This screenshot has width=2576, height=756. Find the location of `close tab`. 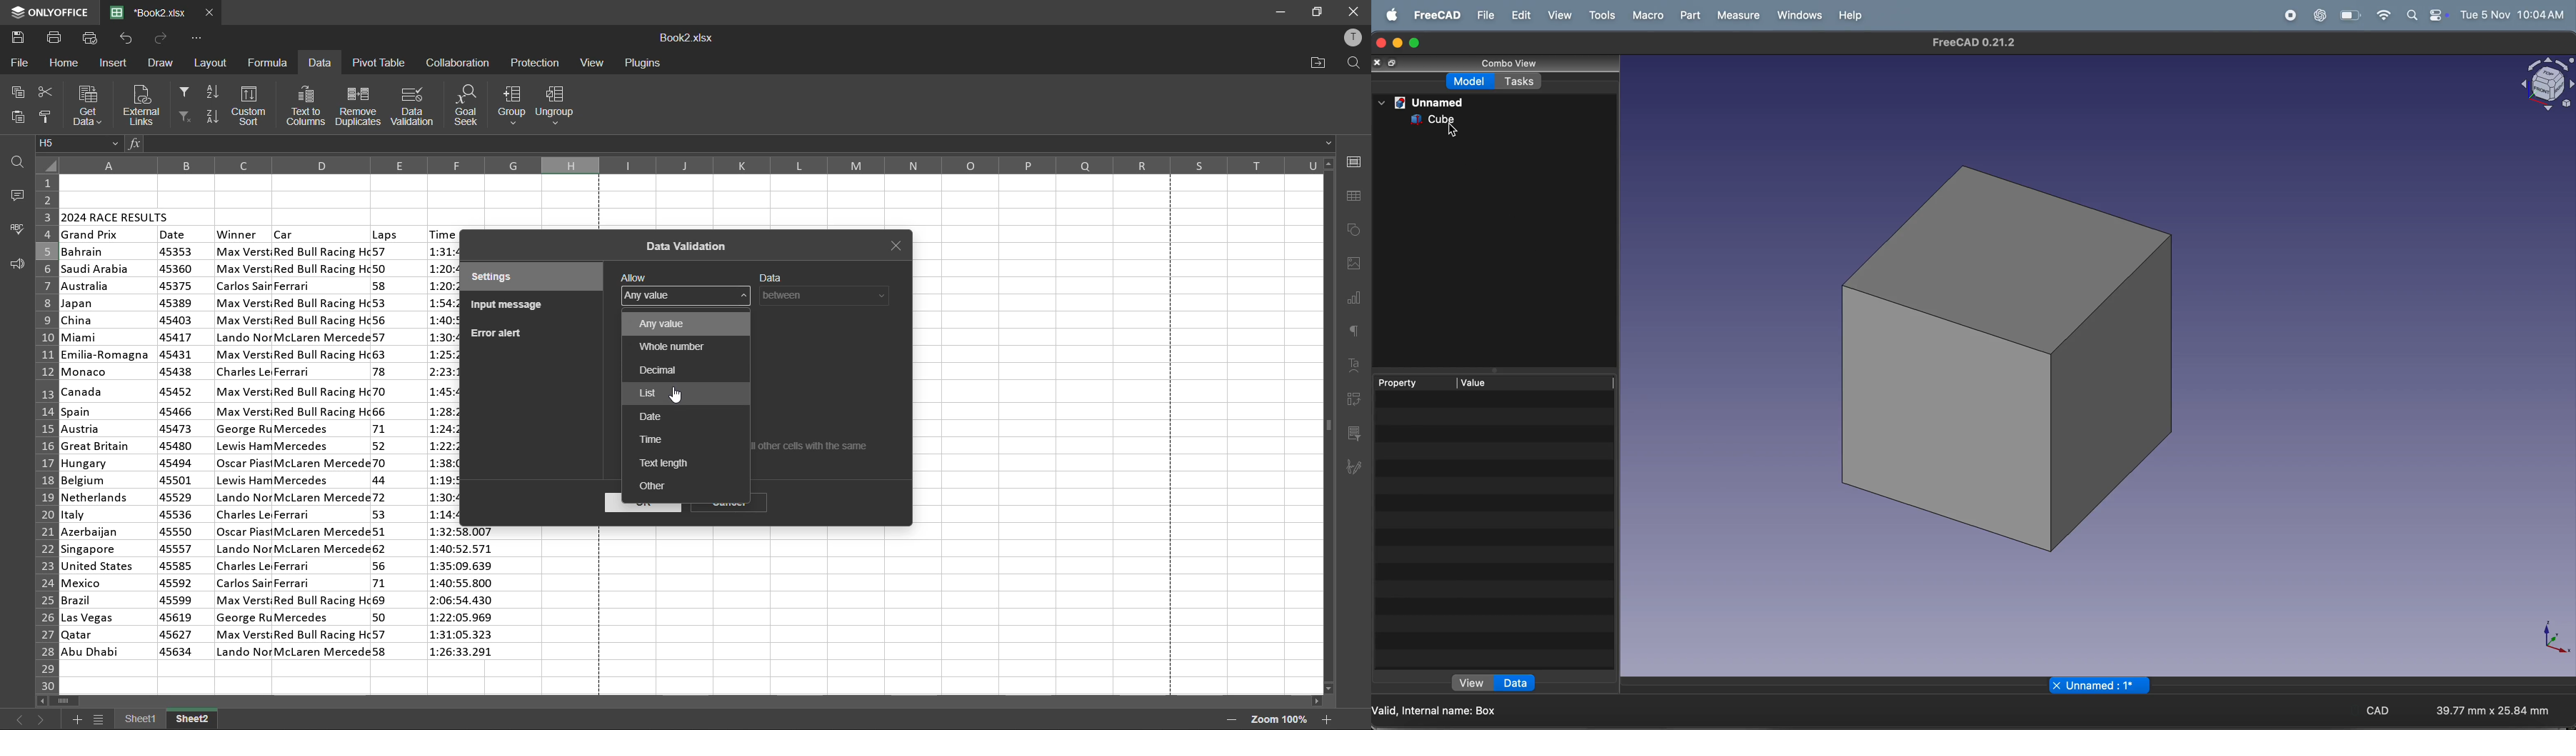

close tab is located at coordinates (900, 247).